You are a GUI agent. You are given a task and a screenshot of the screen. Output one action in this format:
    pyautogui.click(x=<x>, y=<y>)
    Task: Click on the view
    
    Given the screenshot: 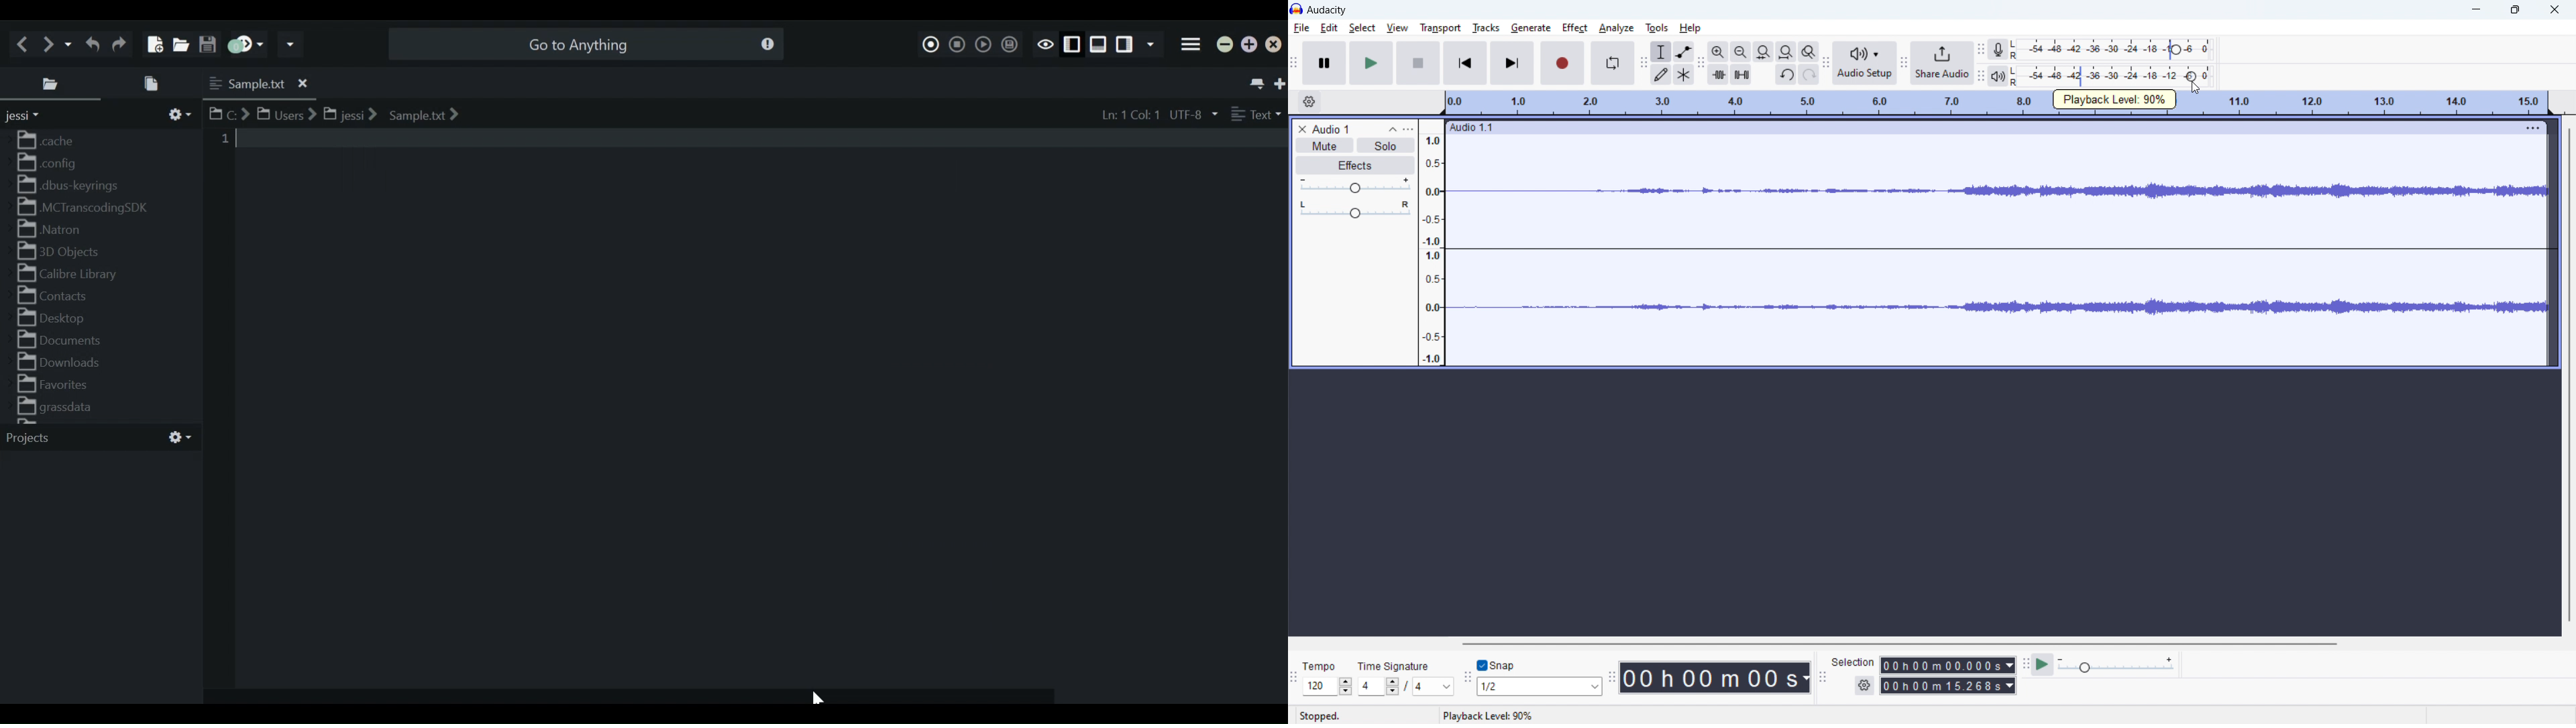 What is the action you would take?
    pyautogui.click(x=1397, y=27)
    